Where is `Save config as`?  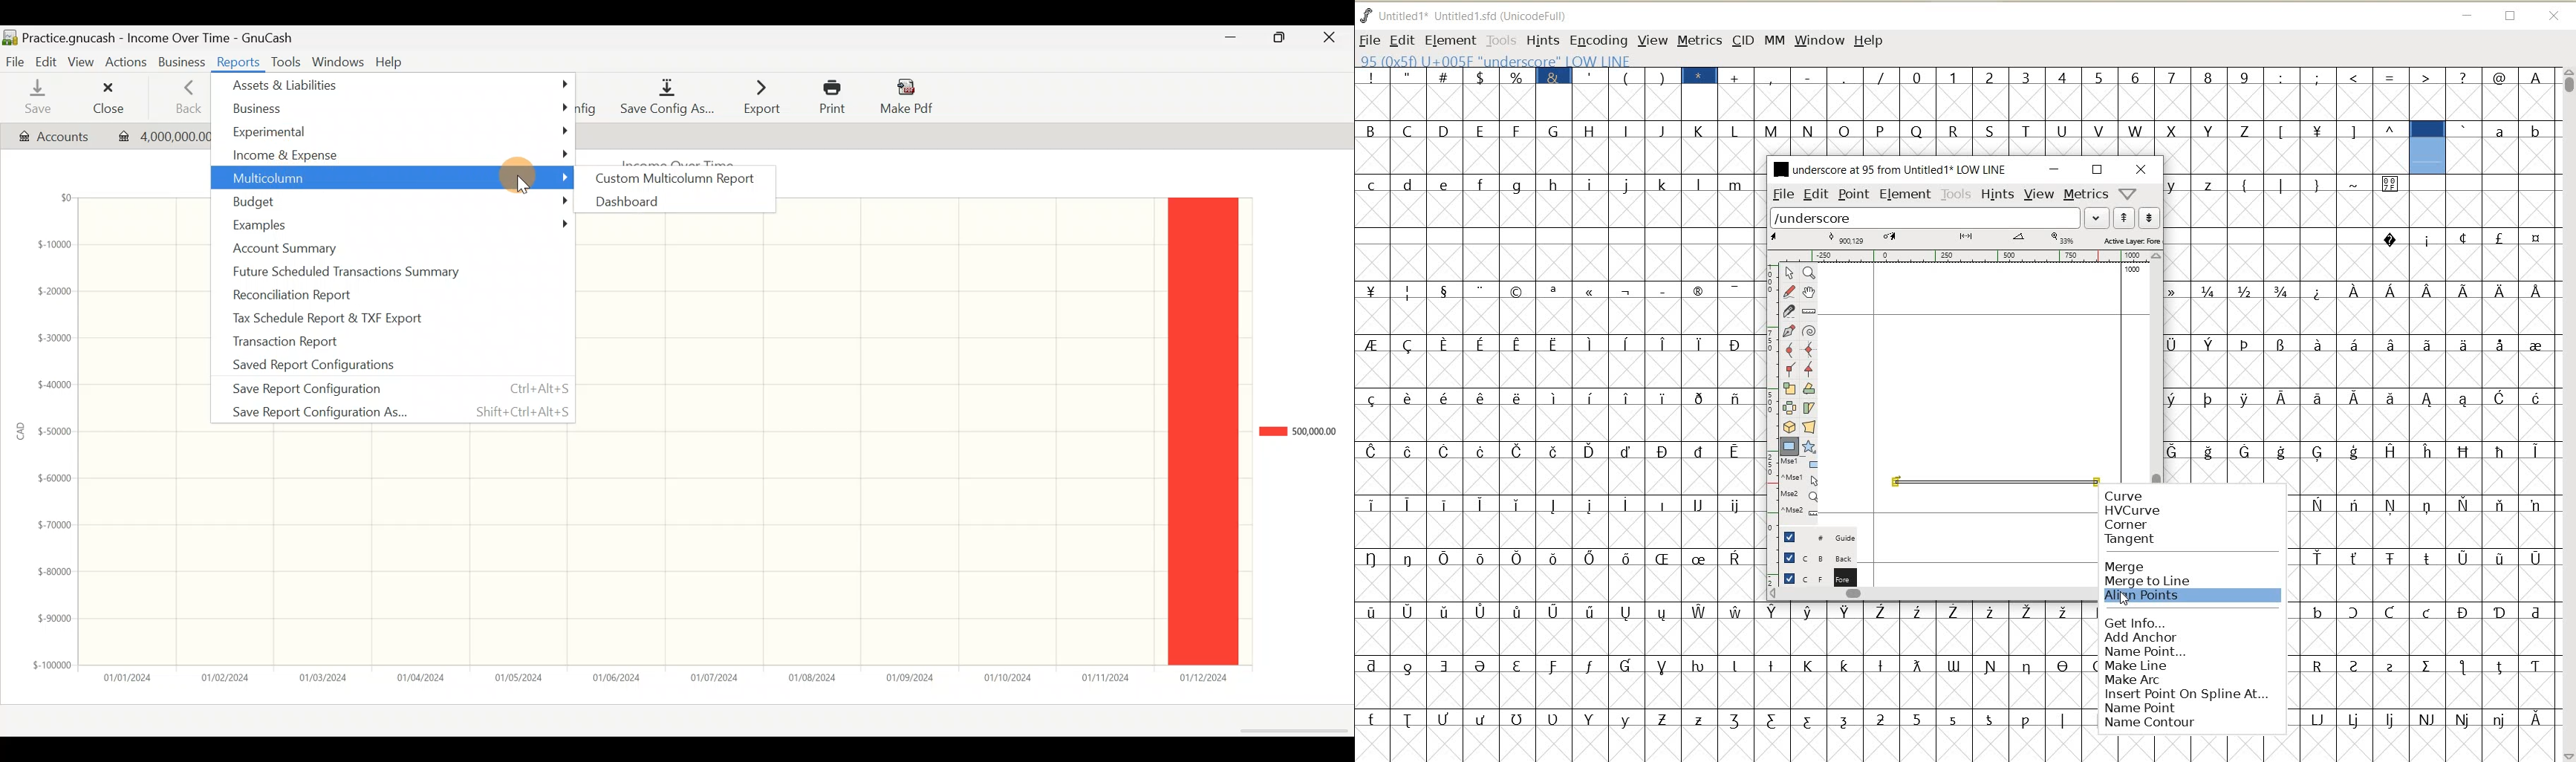
Save config as is located at coordinates (663, 98).